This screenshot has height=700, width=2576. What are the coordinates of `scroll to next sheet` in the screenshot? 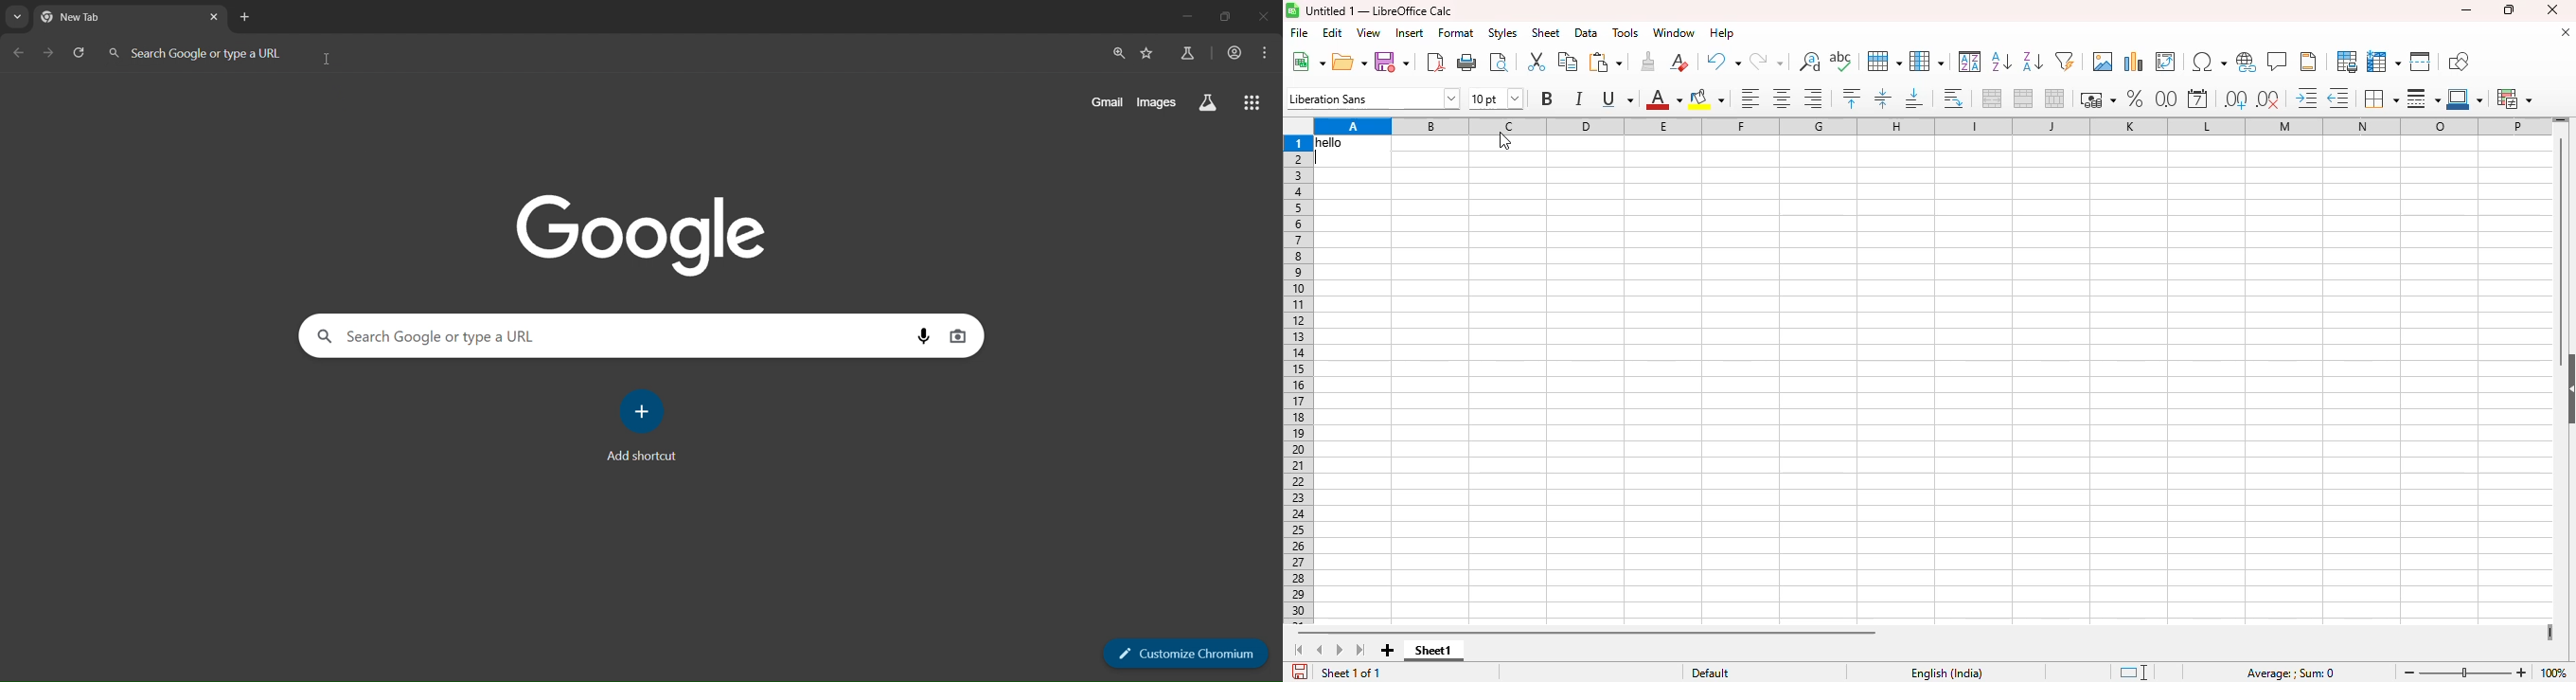 It's located at (1340, 649).